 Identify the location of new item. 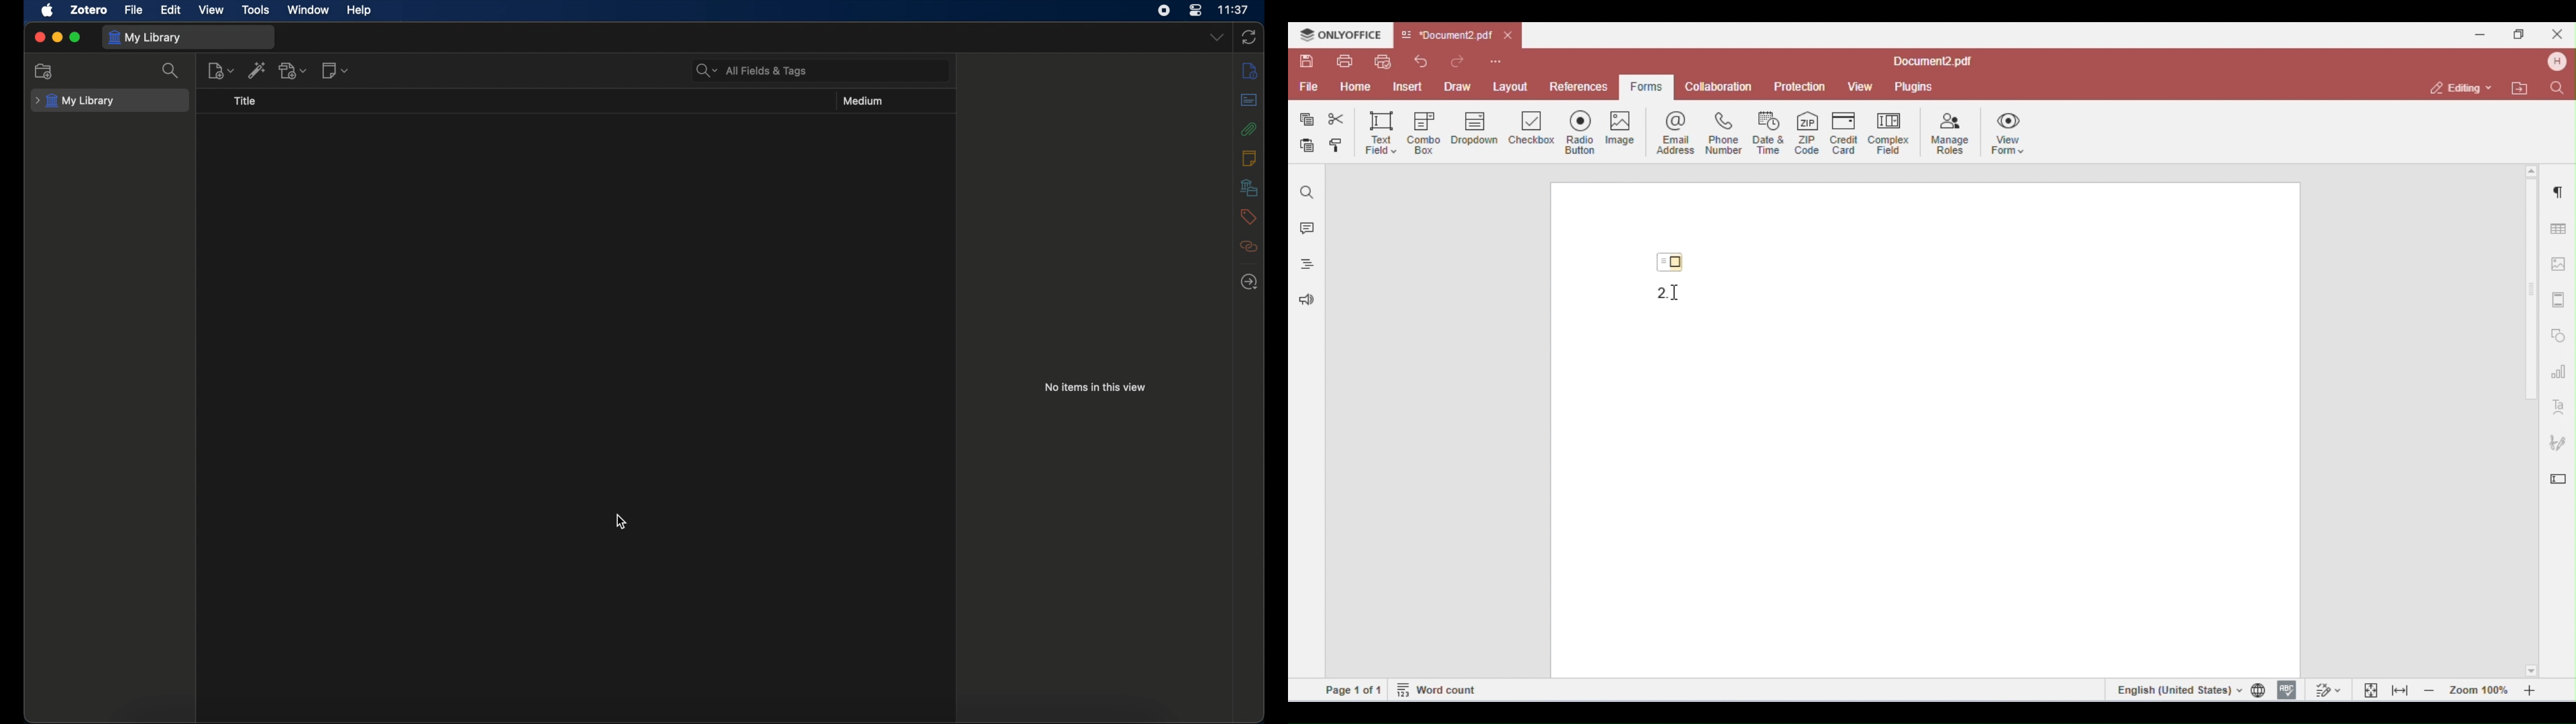
(221, 70).